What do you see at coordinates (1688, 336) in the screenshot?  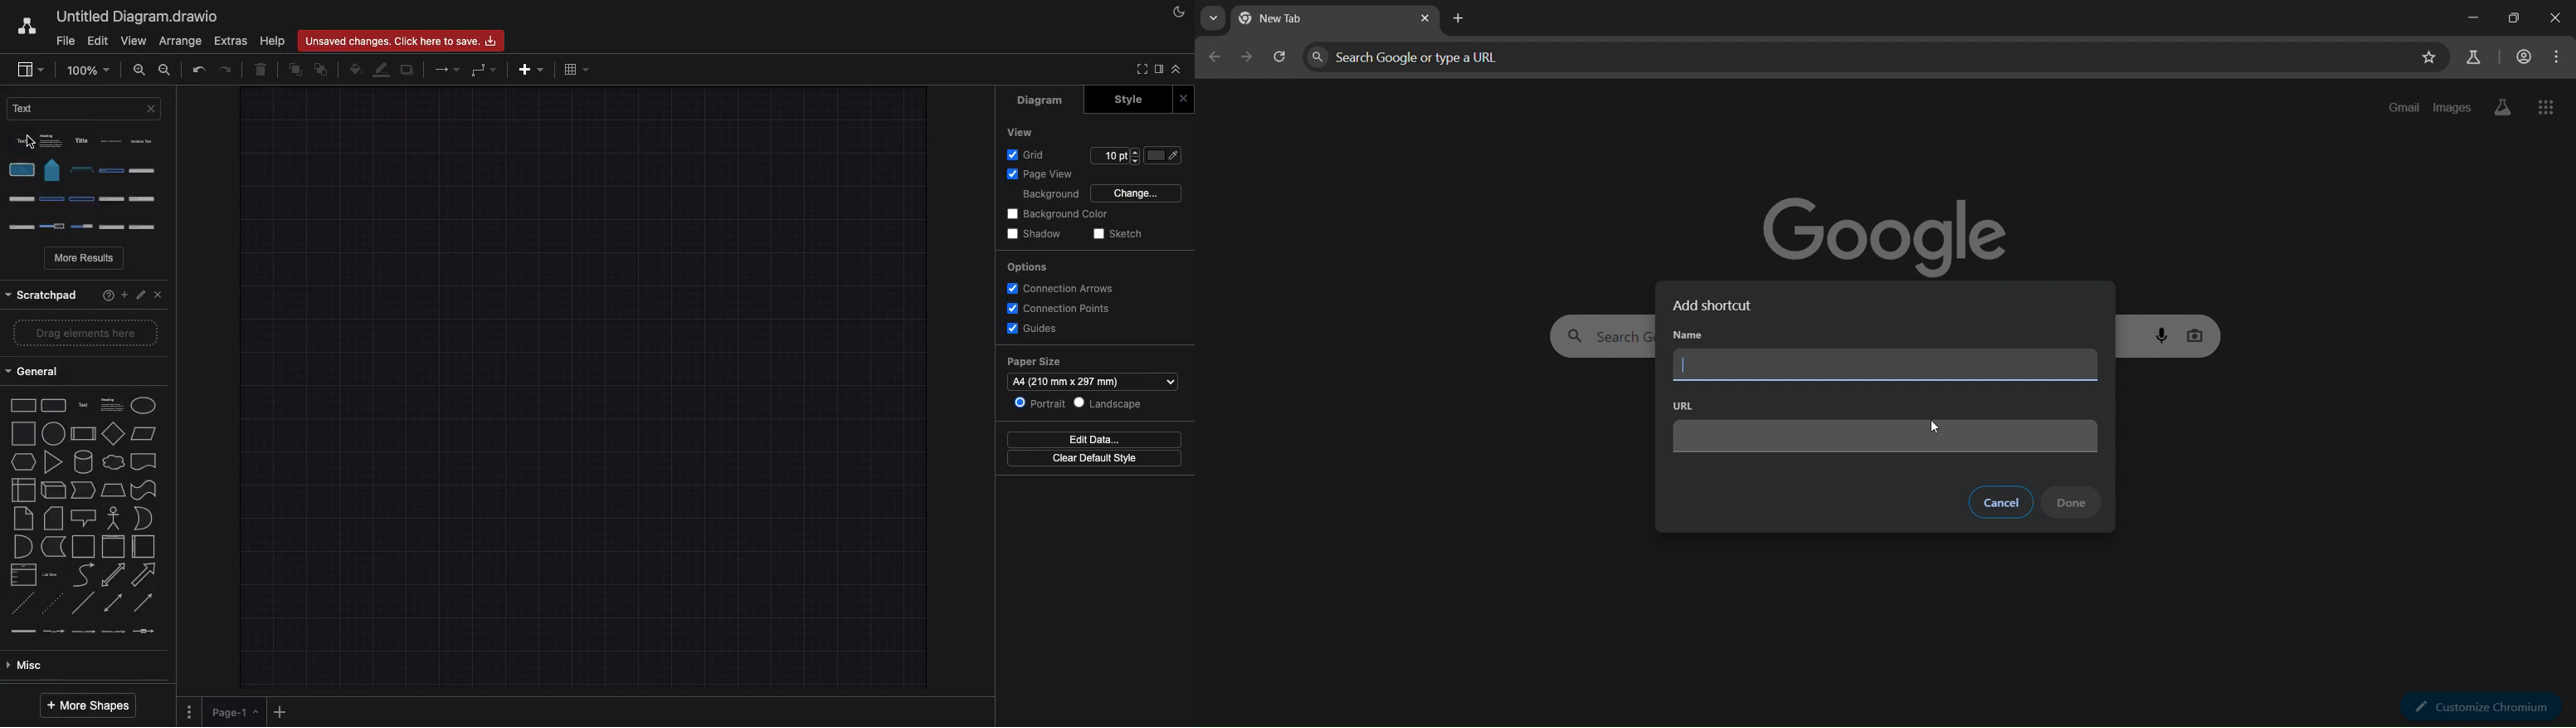 I see `name` at bounding box center [1688, 336].